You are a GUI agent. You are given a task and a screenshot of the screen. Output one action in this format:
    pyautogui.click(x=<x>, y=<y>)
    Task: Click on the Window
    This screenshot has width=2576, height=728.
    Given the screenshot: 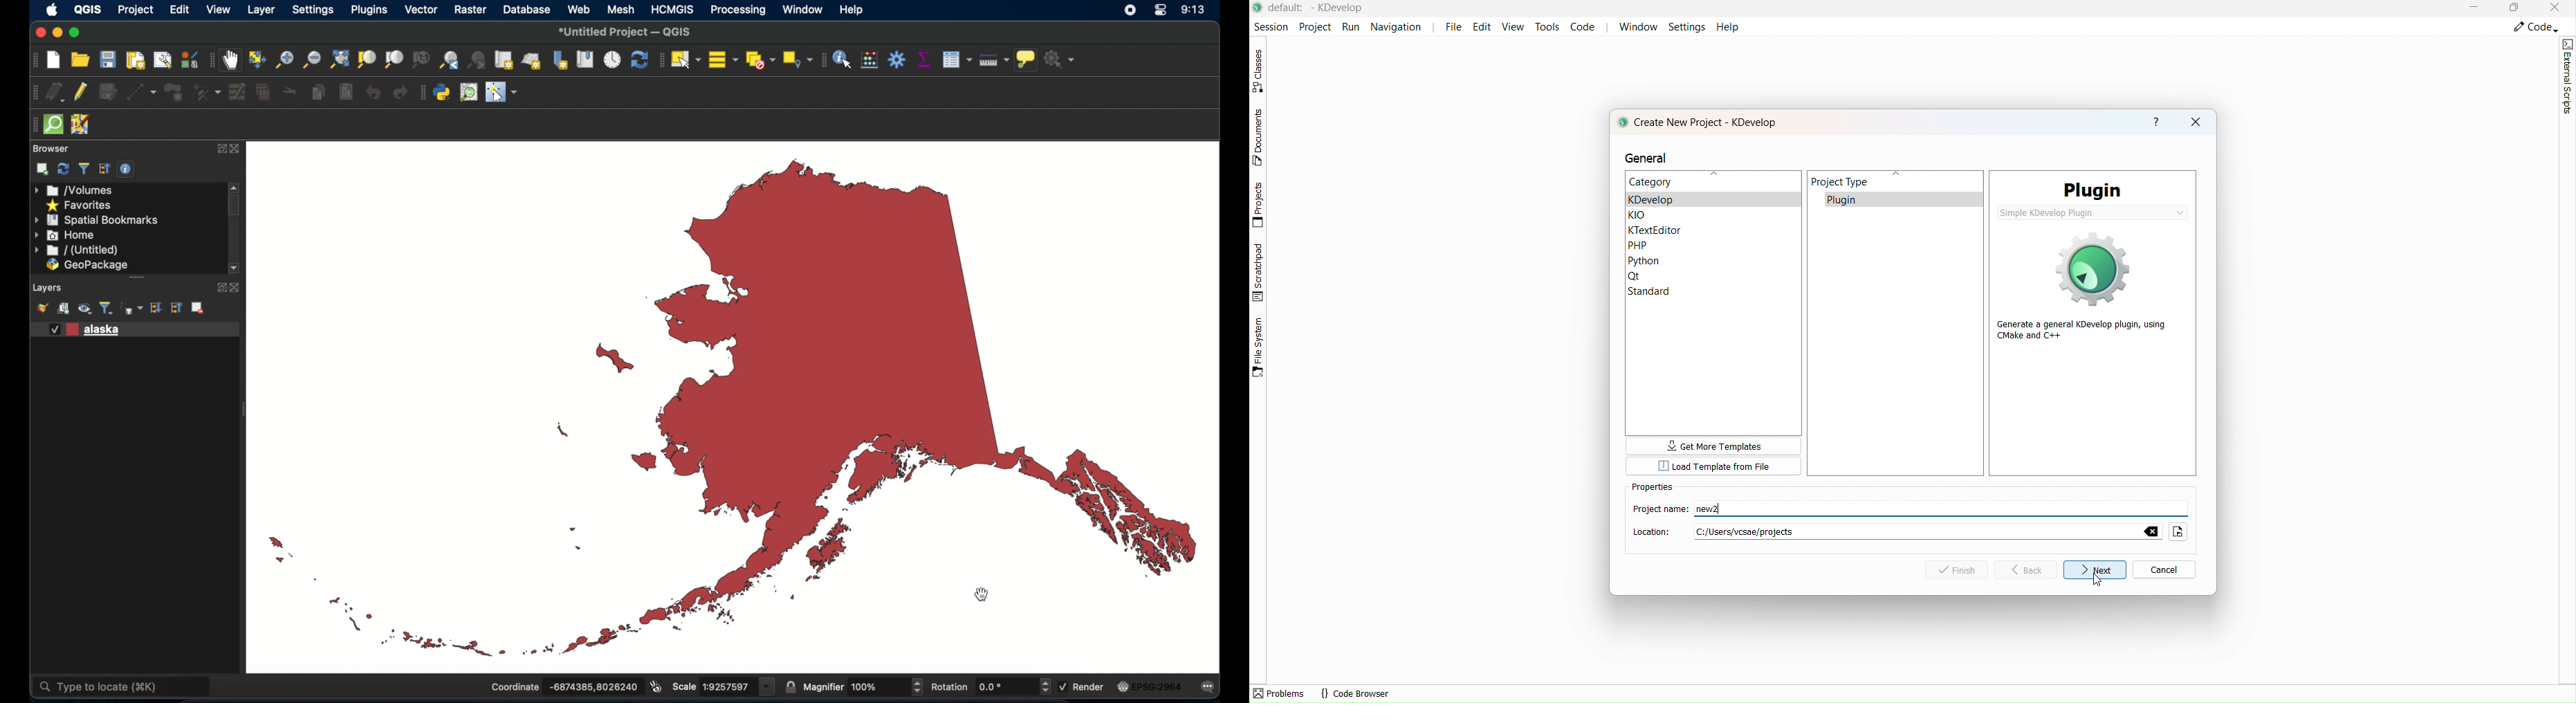 What is the action you would take?
    pyautogui.click(x=1637, y=26)
    